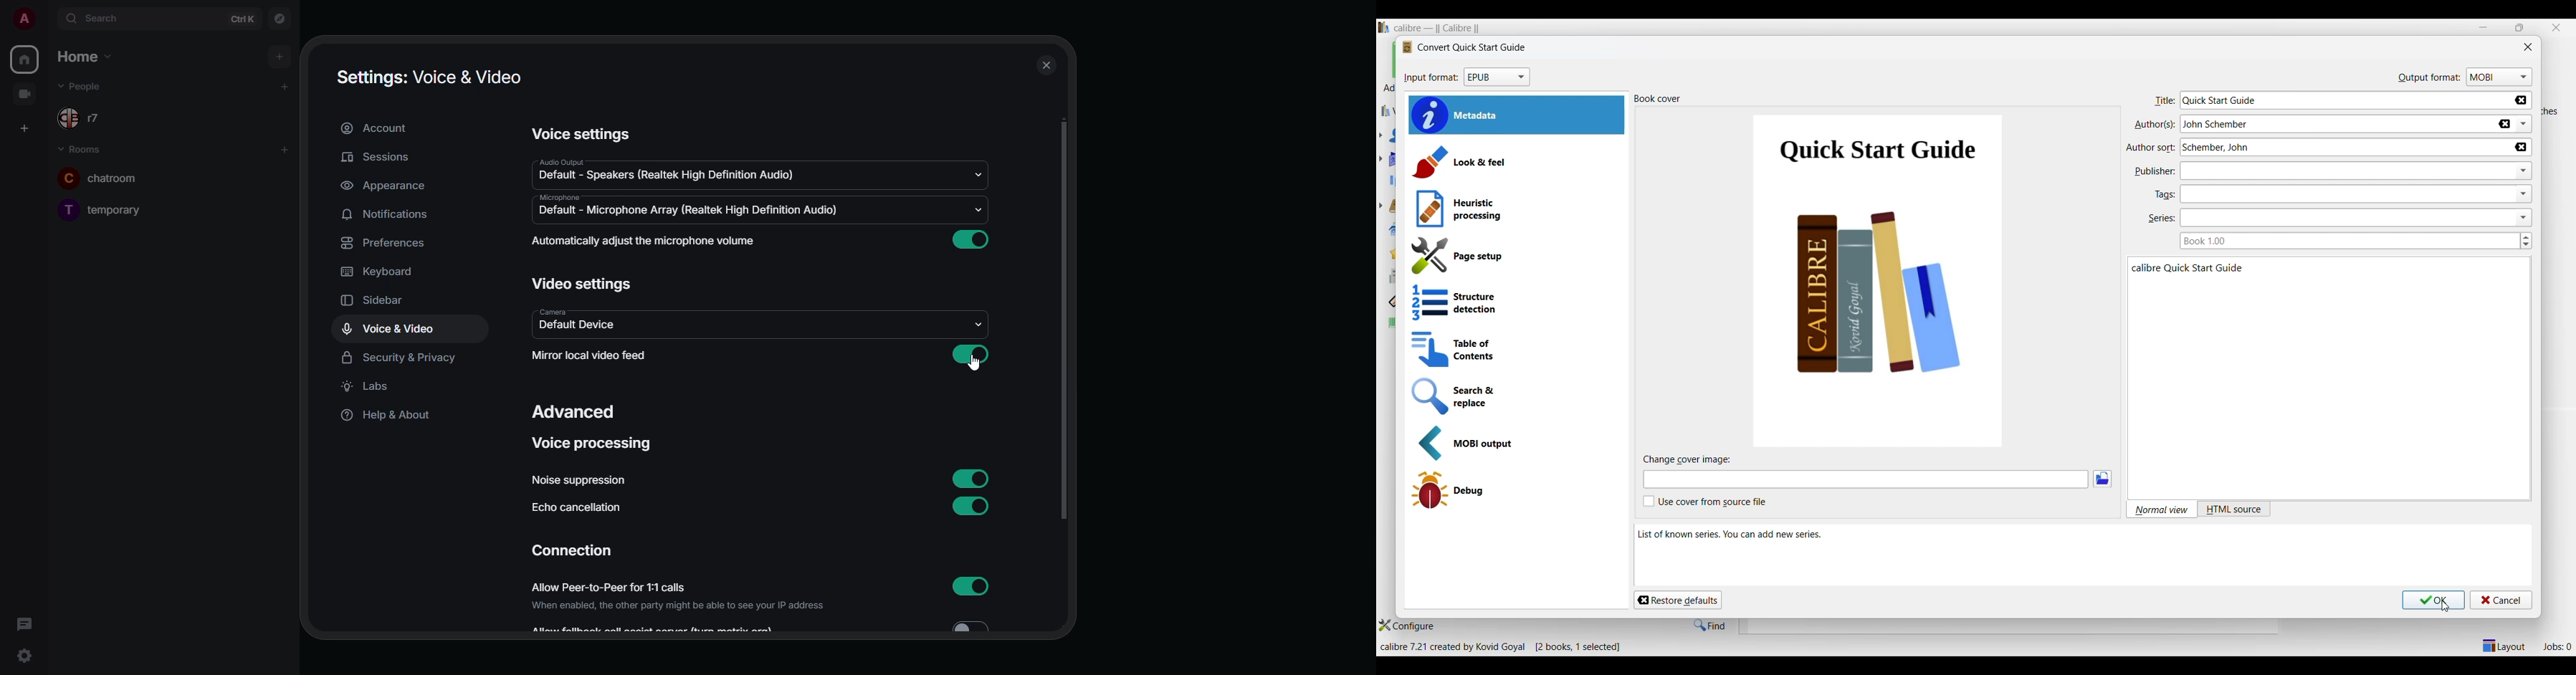 This screenshot has height=700, width=2576. What do you see at coordinates (2293, 319) in the screenshot?
I see `Details of selected book` at bounding box center [2293, 319].